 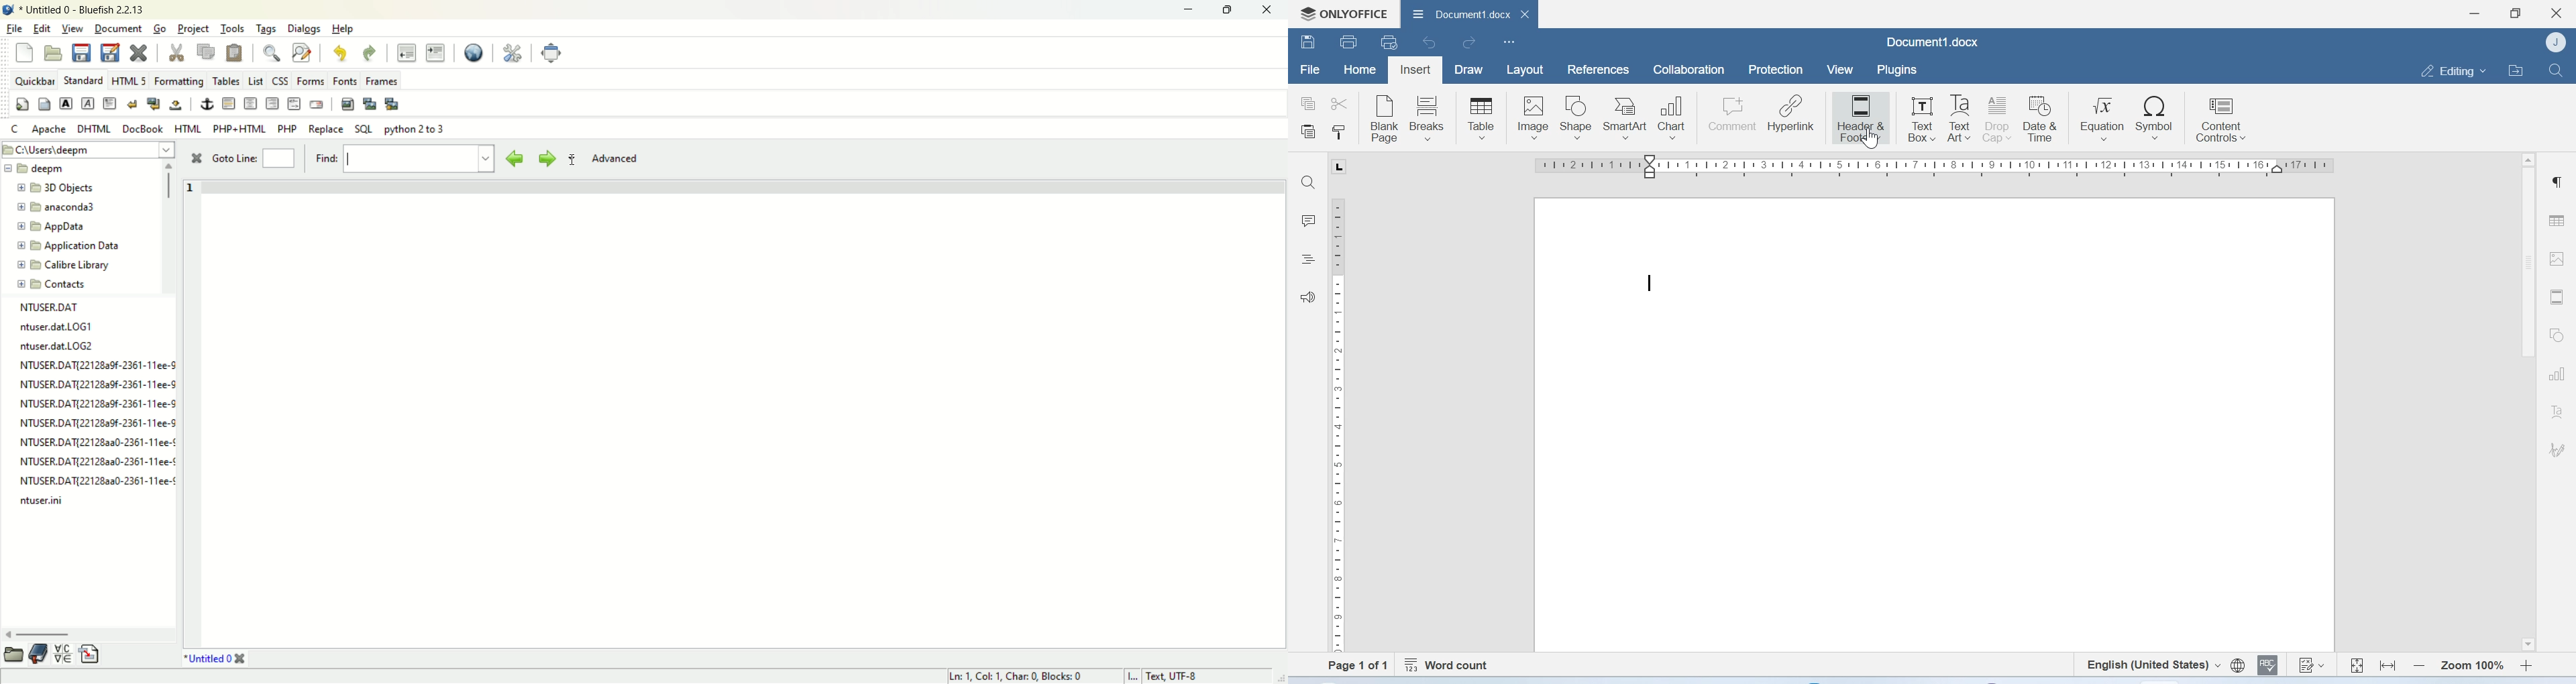 What do you see at coordinates (407, 52) in the screenshot?
I see `unindent` at bounding box center [407, 52].